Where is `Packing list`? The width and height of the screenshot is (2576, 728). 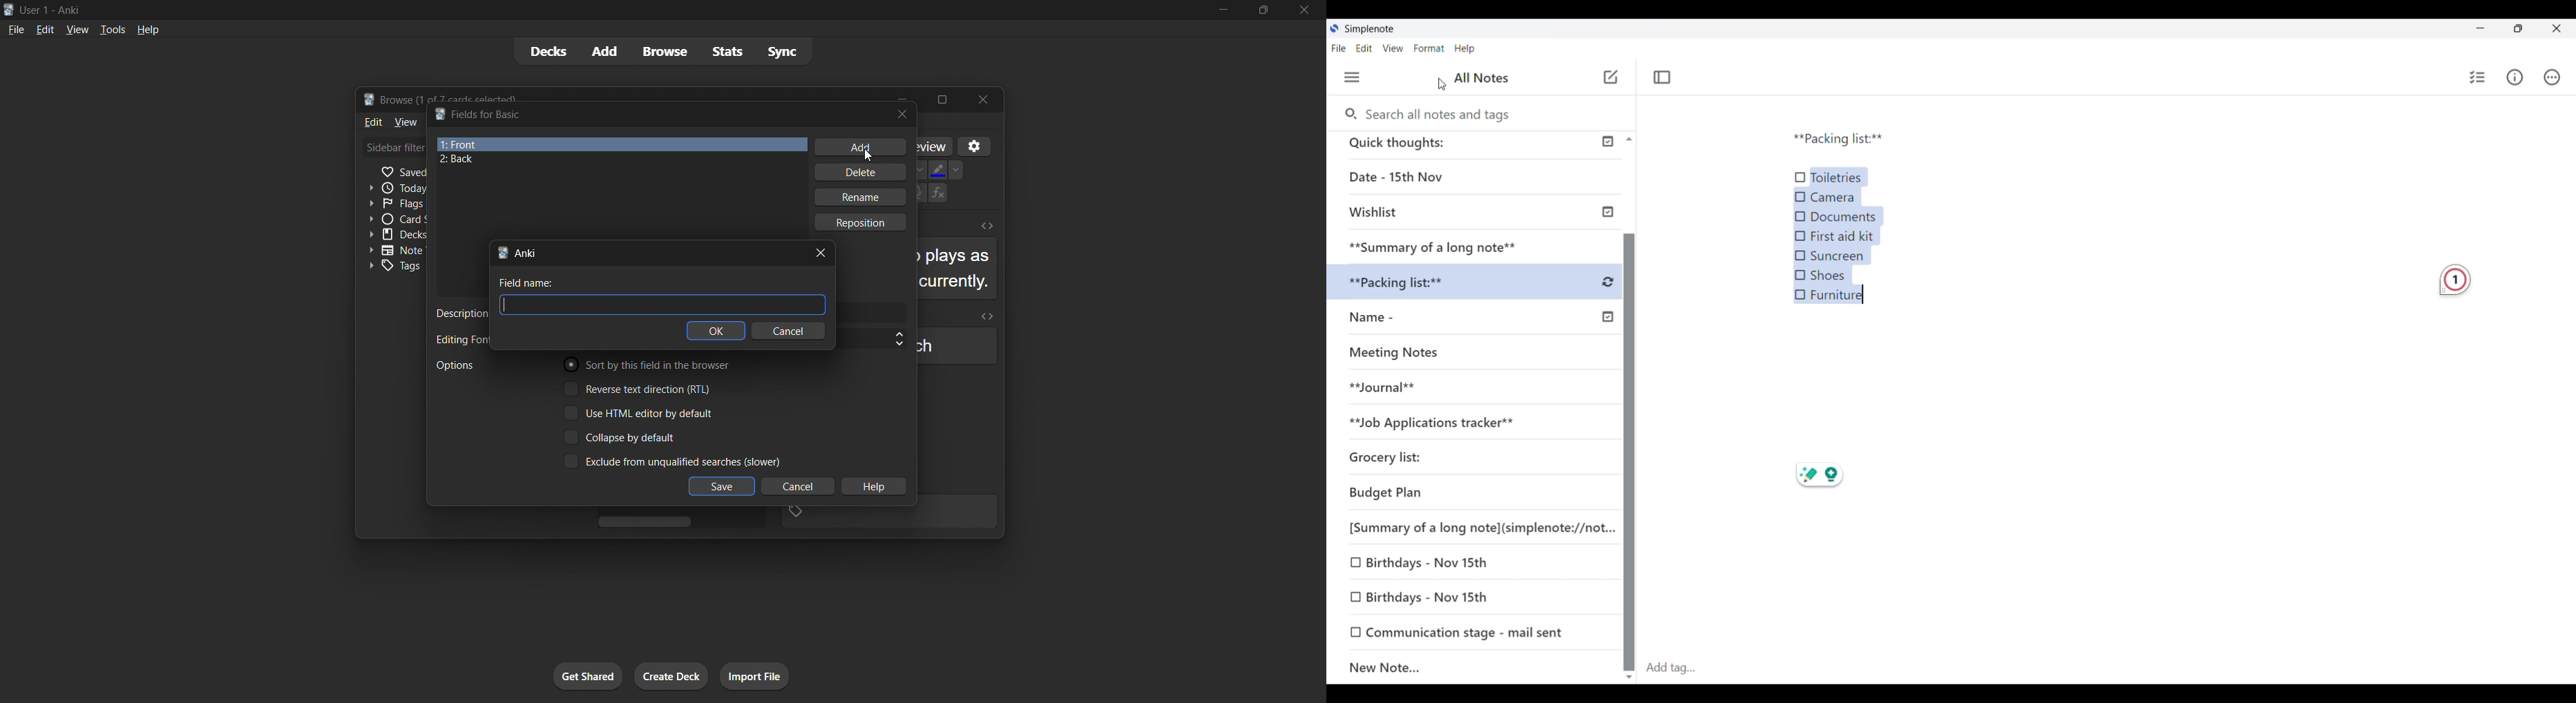 Packing list is located at coordinates (1841, 138).